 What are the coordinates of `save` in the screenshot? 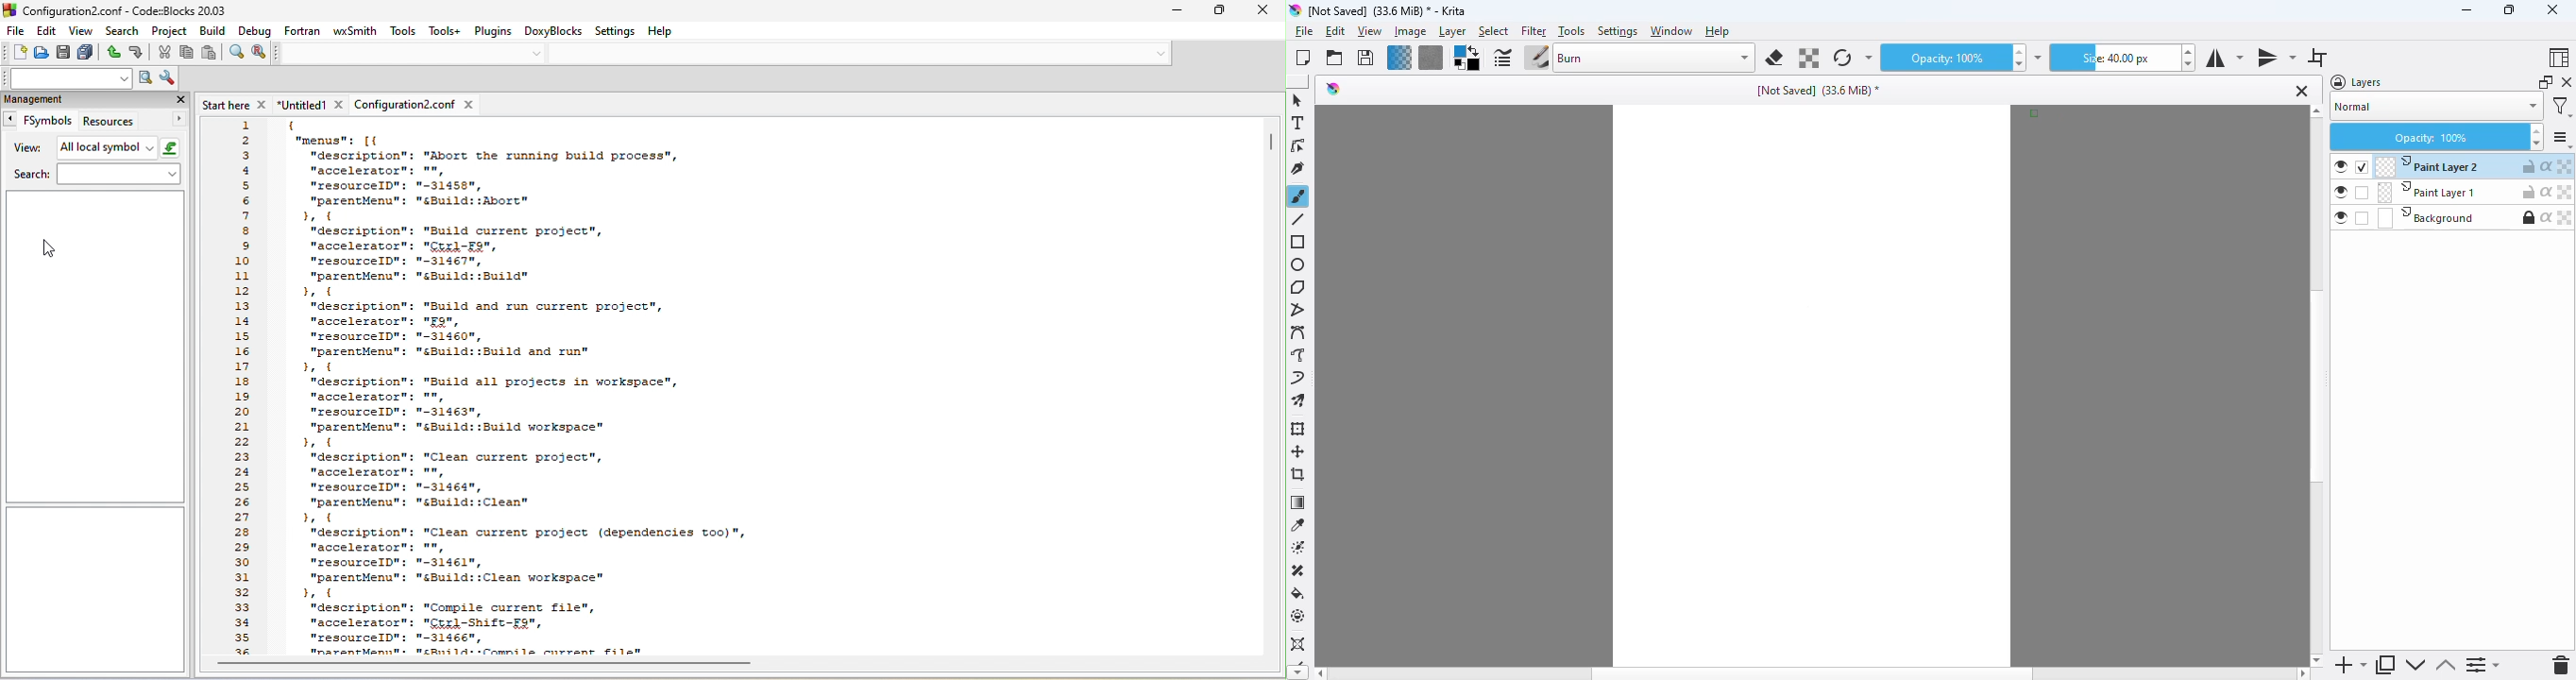 It's located at (1365, 58).